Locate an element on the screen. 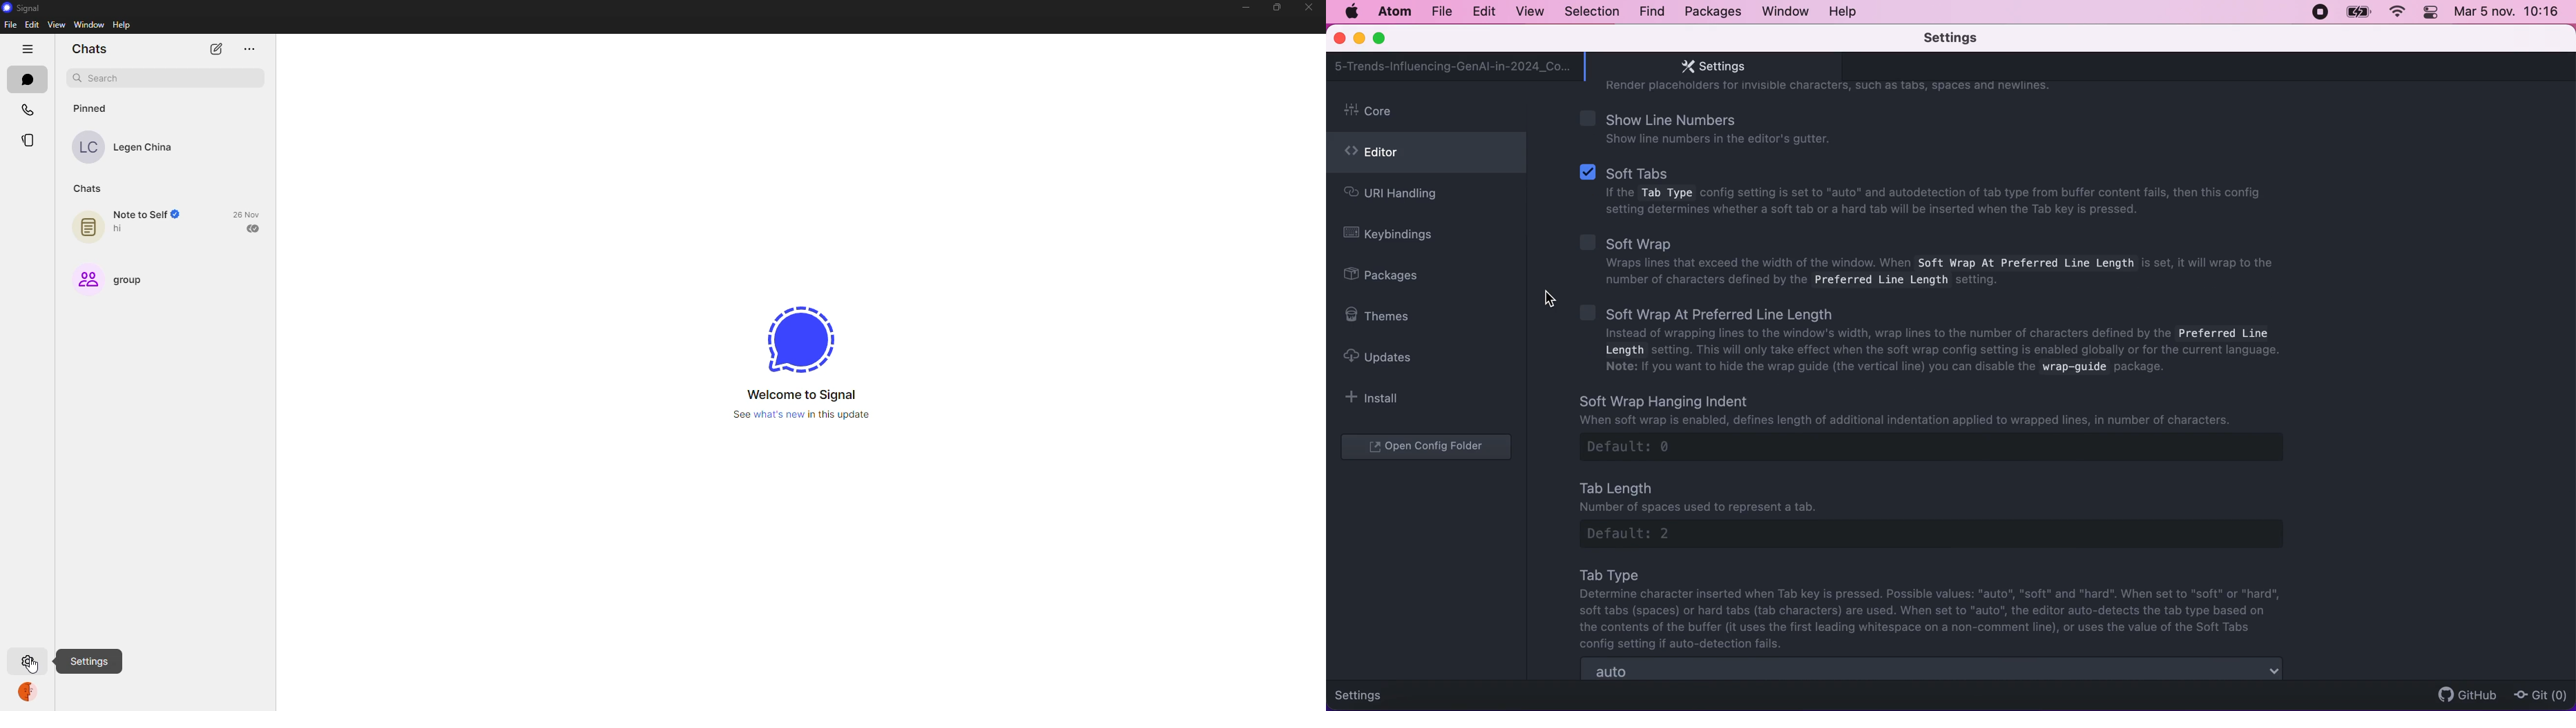  settings is located at coordinates (89, 661).